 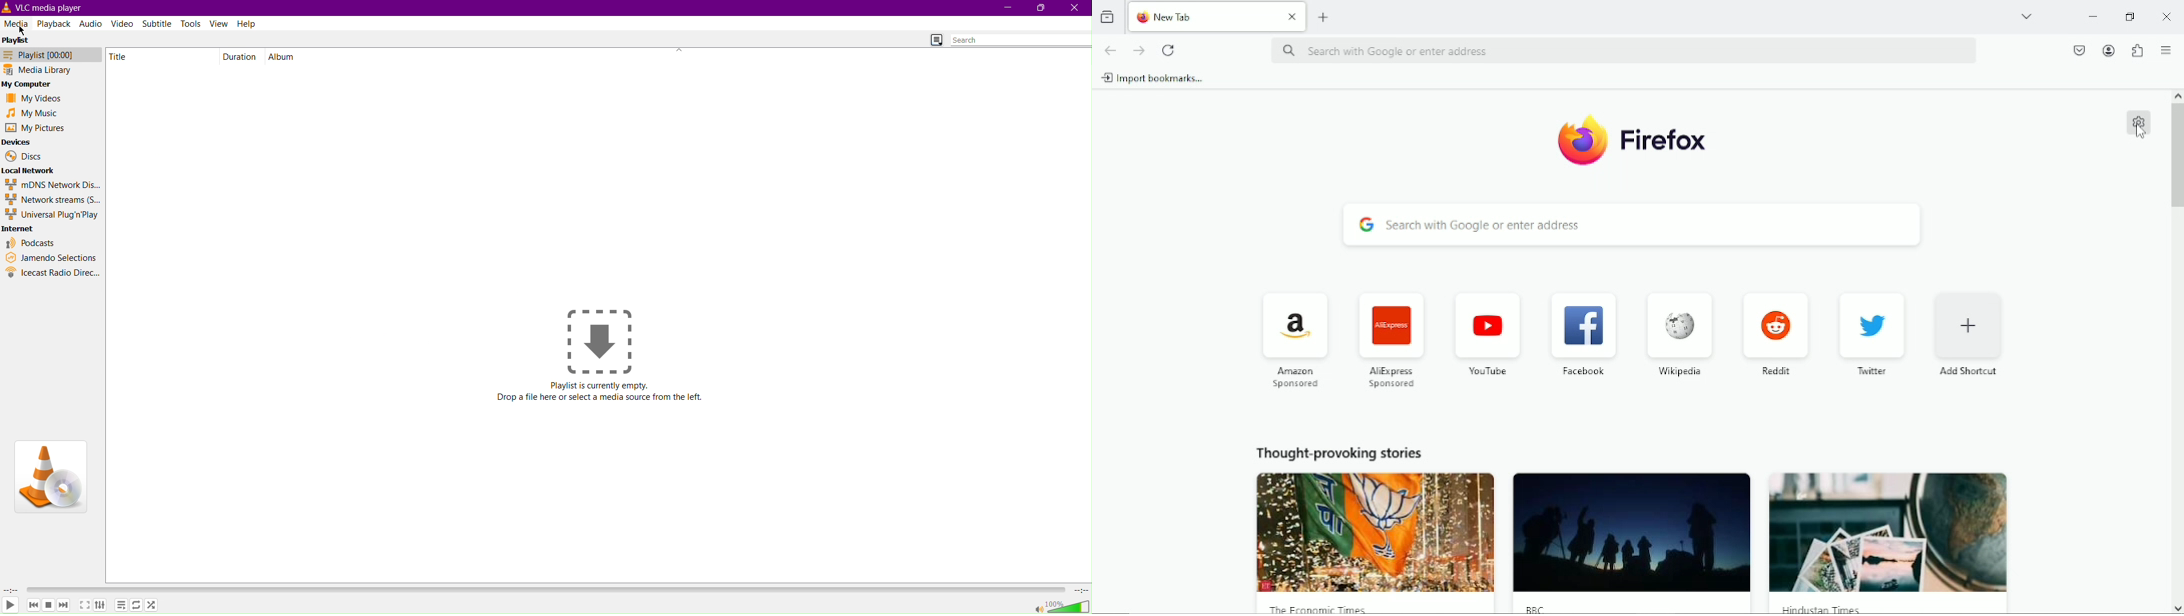 I want to click on Facebook, so click(x=1583, y=334).